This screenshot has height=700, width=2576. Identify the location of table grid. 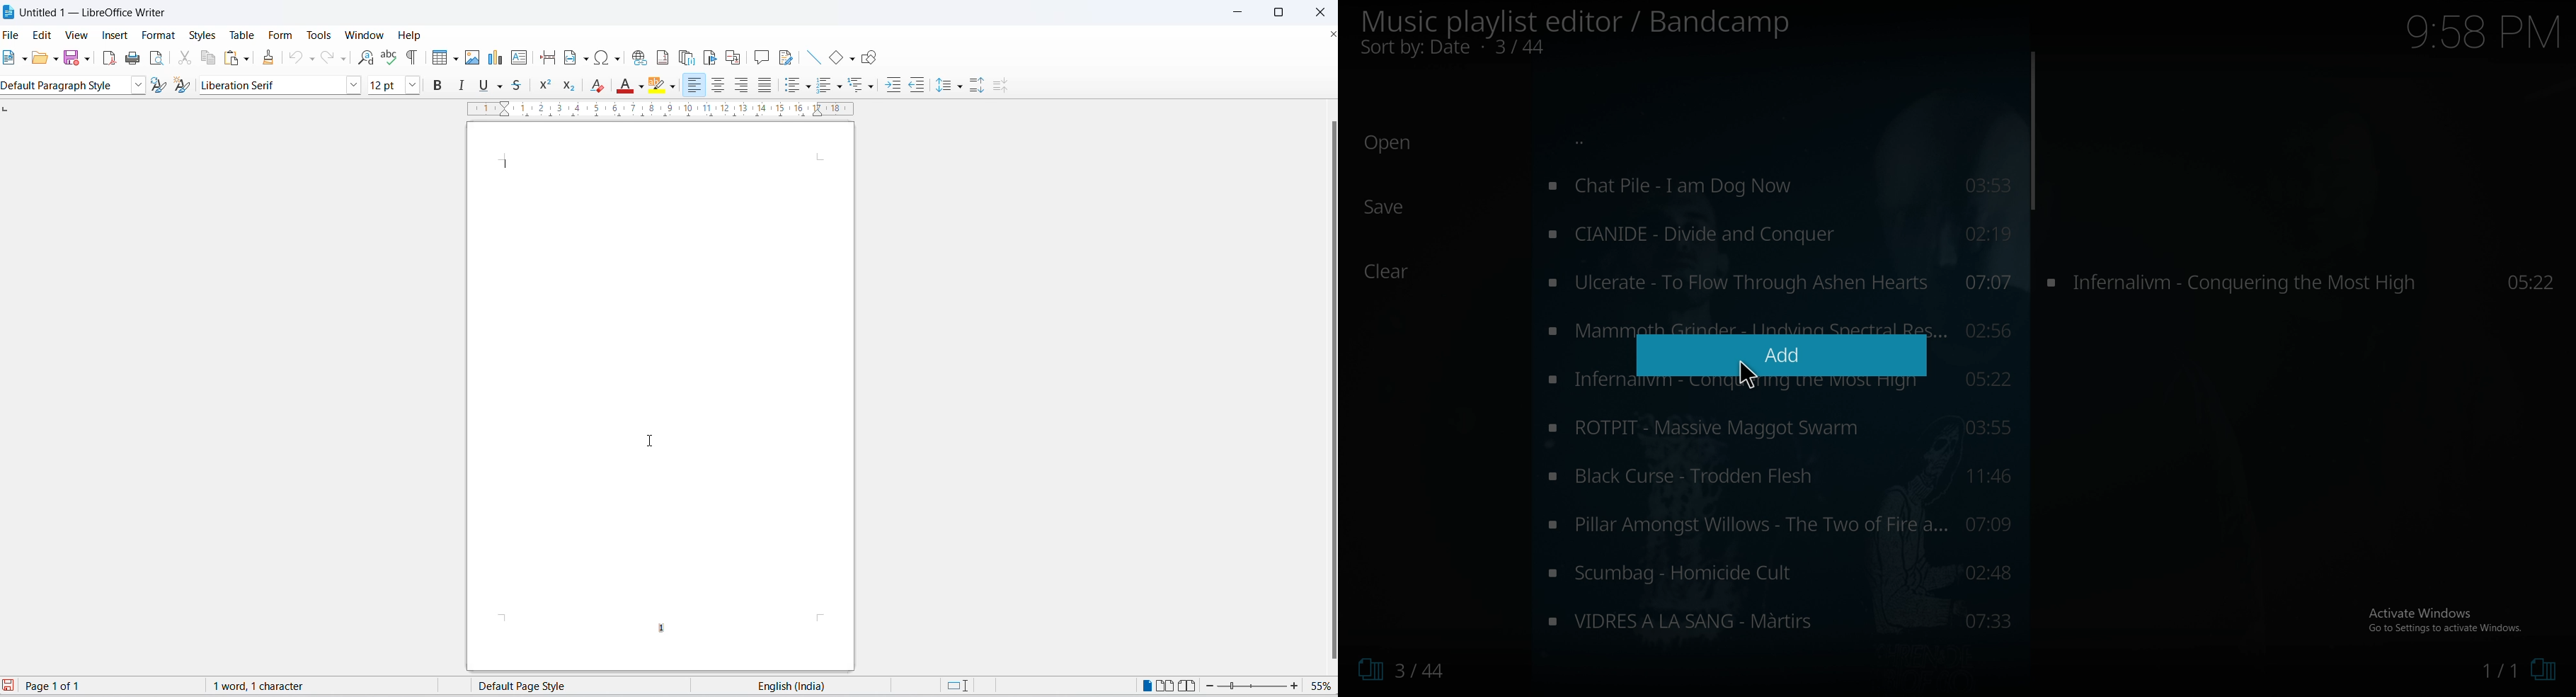
(454, 59).